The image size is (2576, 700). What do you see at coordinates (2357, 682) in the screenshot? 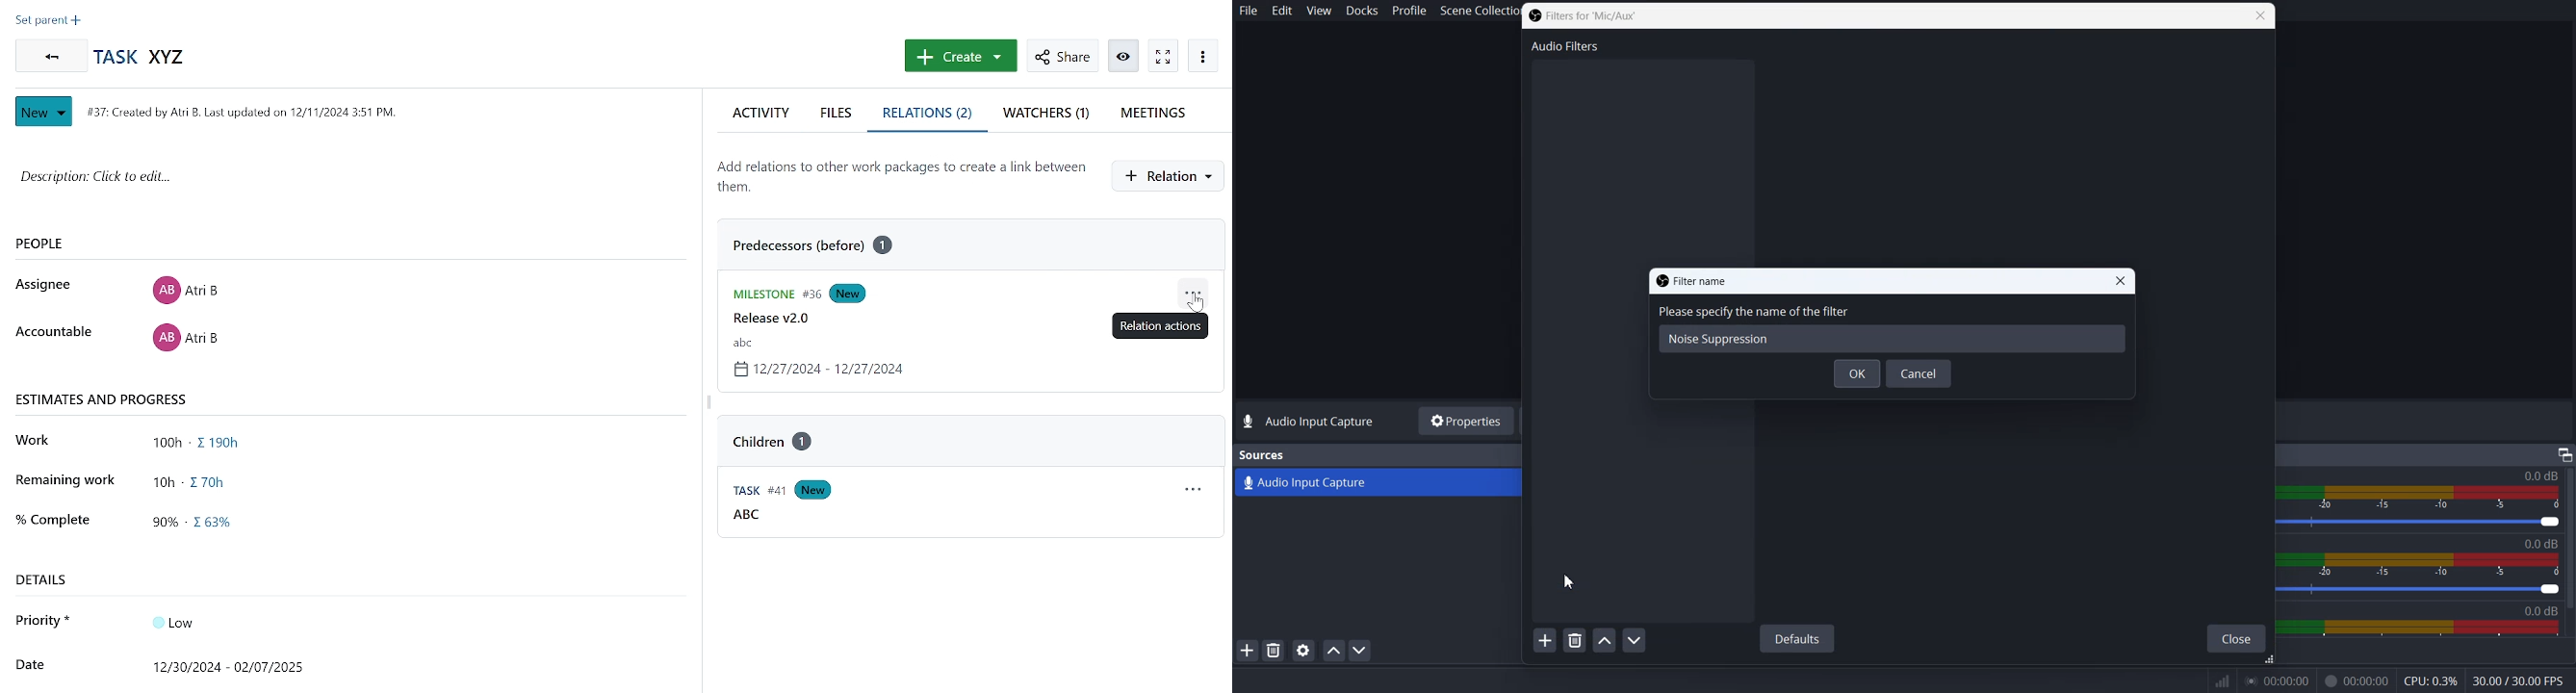
I see `Recording` at bounding box center [2357, 682].